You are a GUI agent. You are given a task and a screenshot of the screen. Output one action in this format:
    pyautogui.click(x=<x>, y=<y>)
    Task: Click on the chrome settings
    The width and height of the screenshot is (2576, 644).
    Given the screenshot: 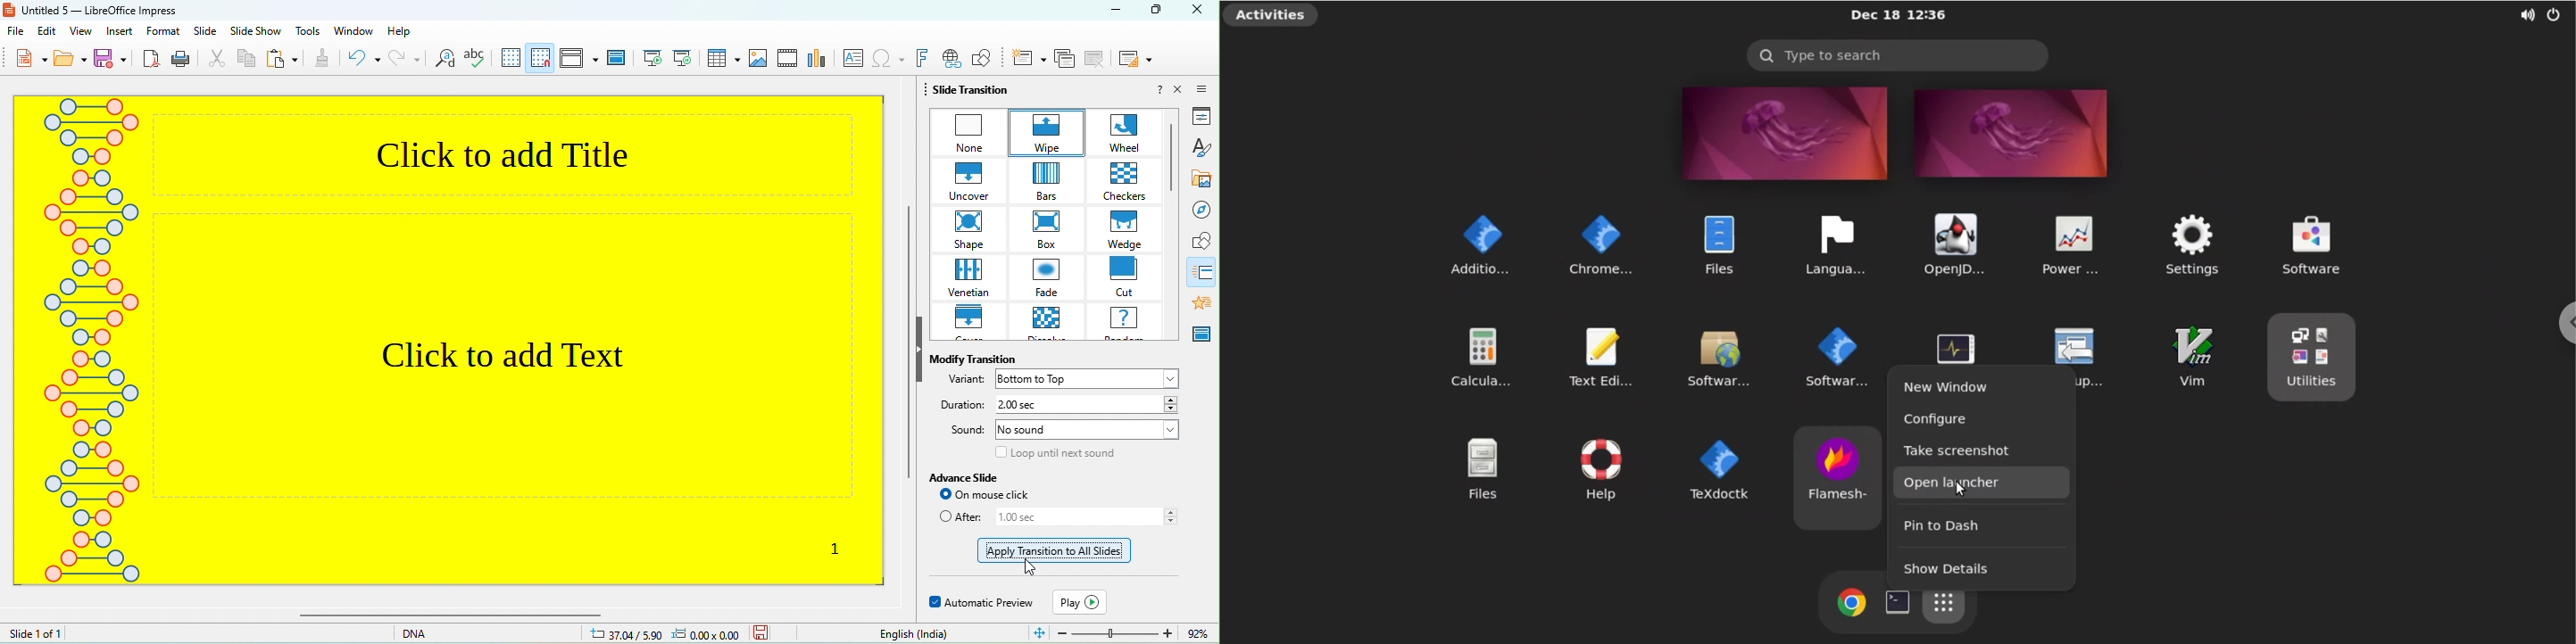 What is the action you would take?
    pyautogui.click(x=1598, y=242)
    